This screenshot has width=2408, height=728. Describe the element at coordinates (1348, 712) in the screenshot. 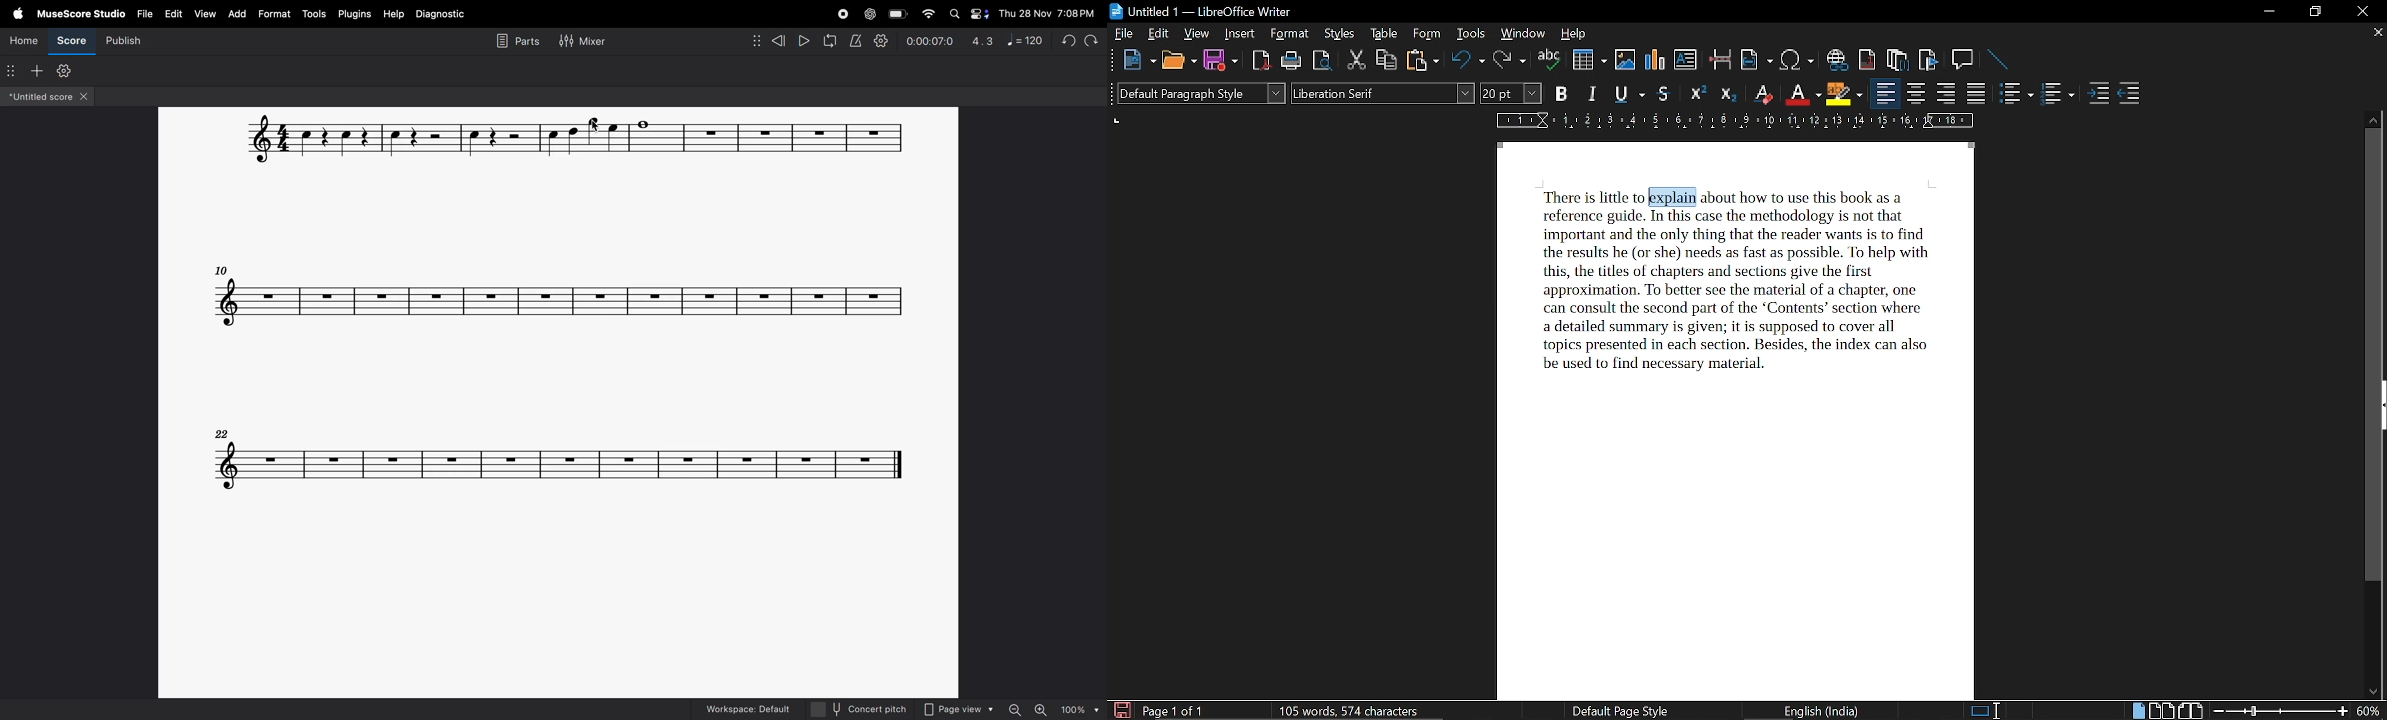

I see `105 words, 574 characters` at that location.